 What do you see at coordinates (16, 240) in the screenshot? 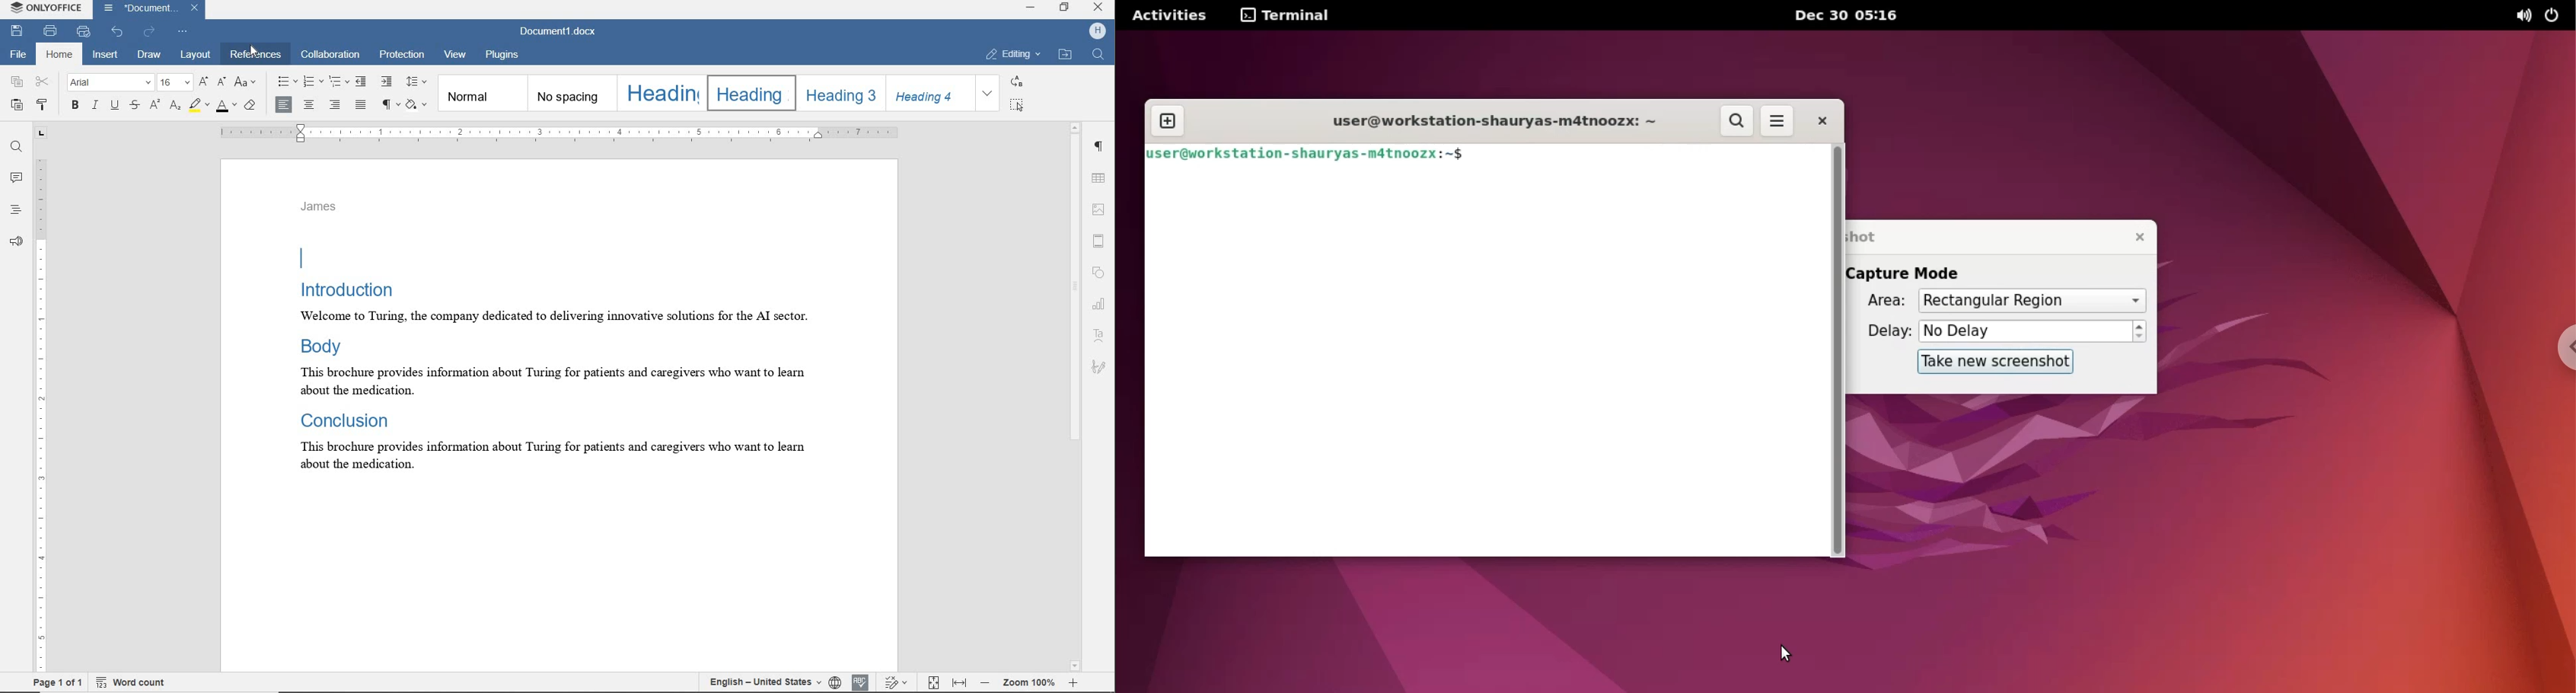
I see `feedback & support` at bounding box center [16, 240].